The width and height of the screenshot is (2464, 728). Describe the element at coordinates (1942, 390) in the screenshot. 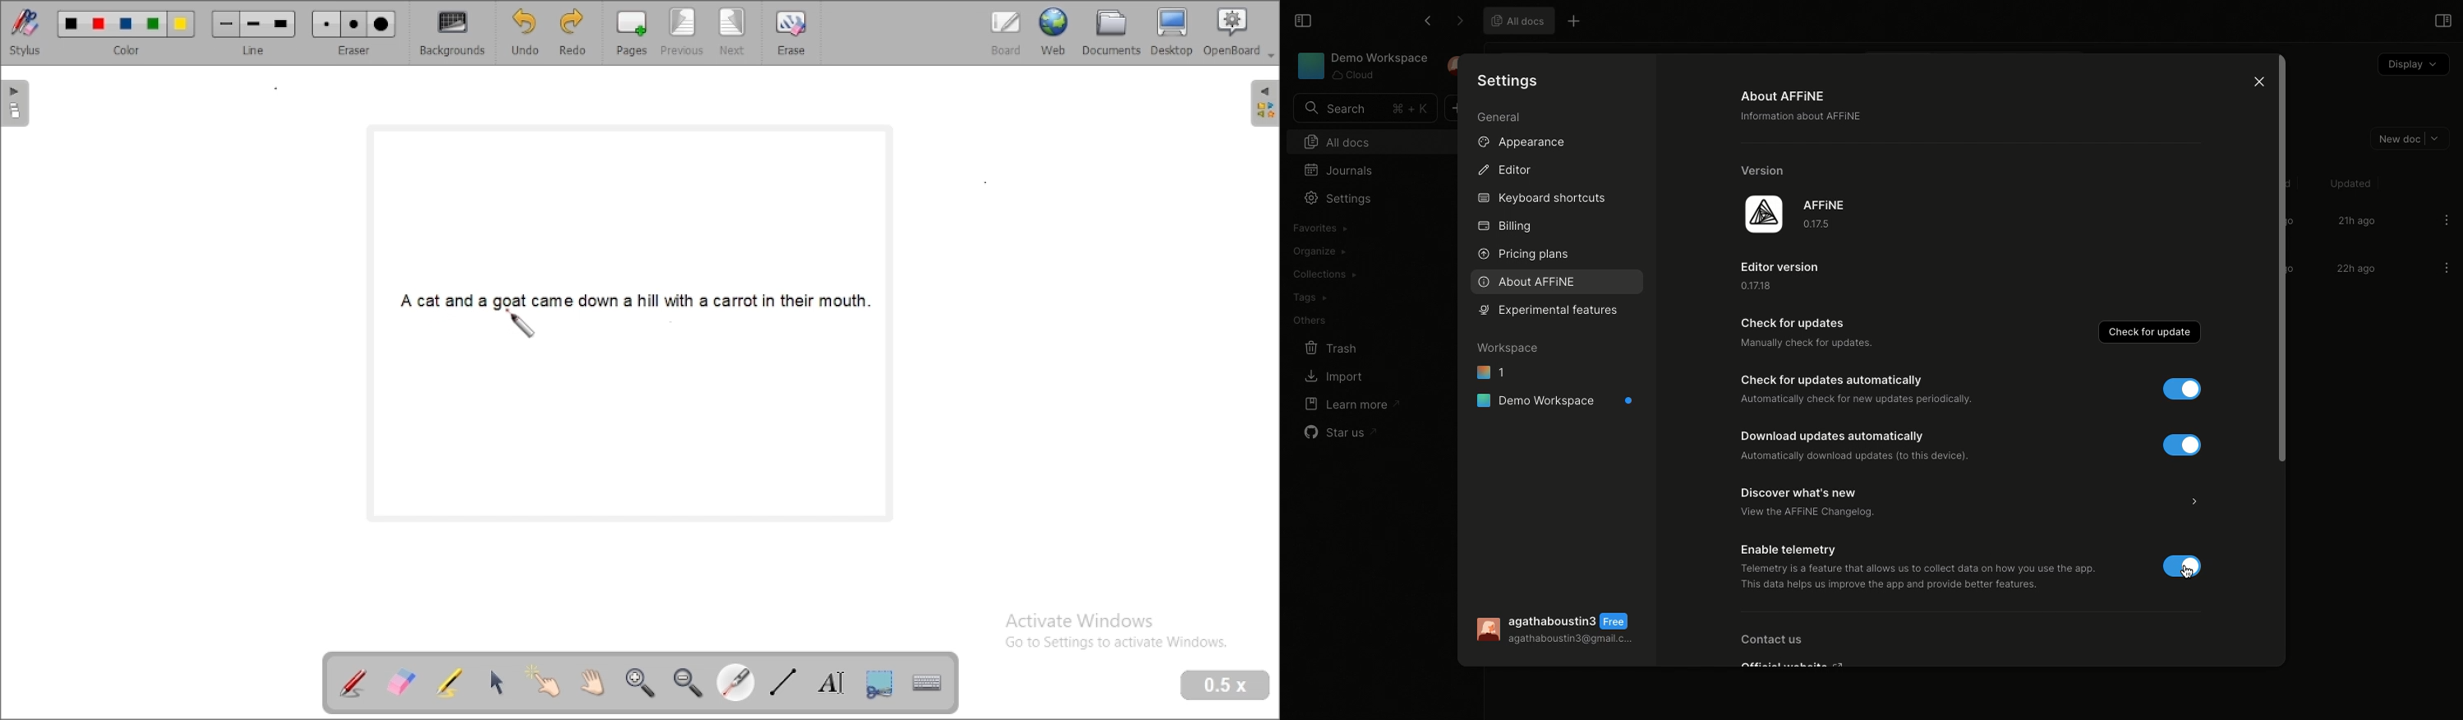

I see `Check for updates automatically` at that location.